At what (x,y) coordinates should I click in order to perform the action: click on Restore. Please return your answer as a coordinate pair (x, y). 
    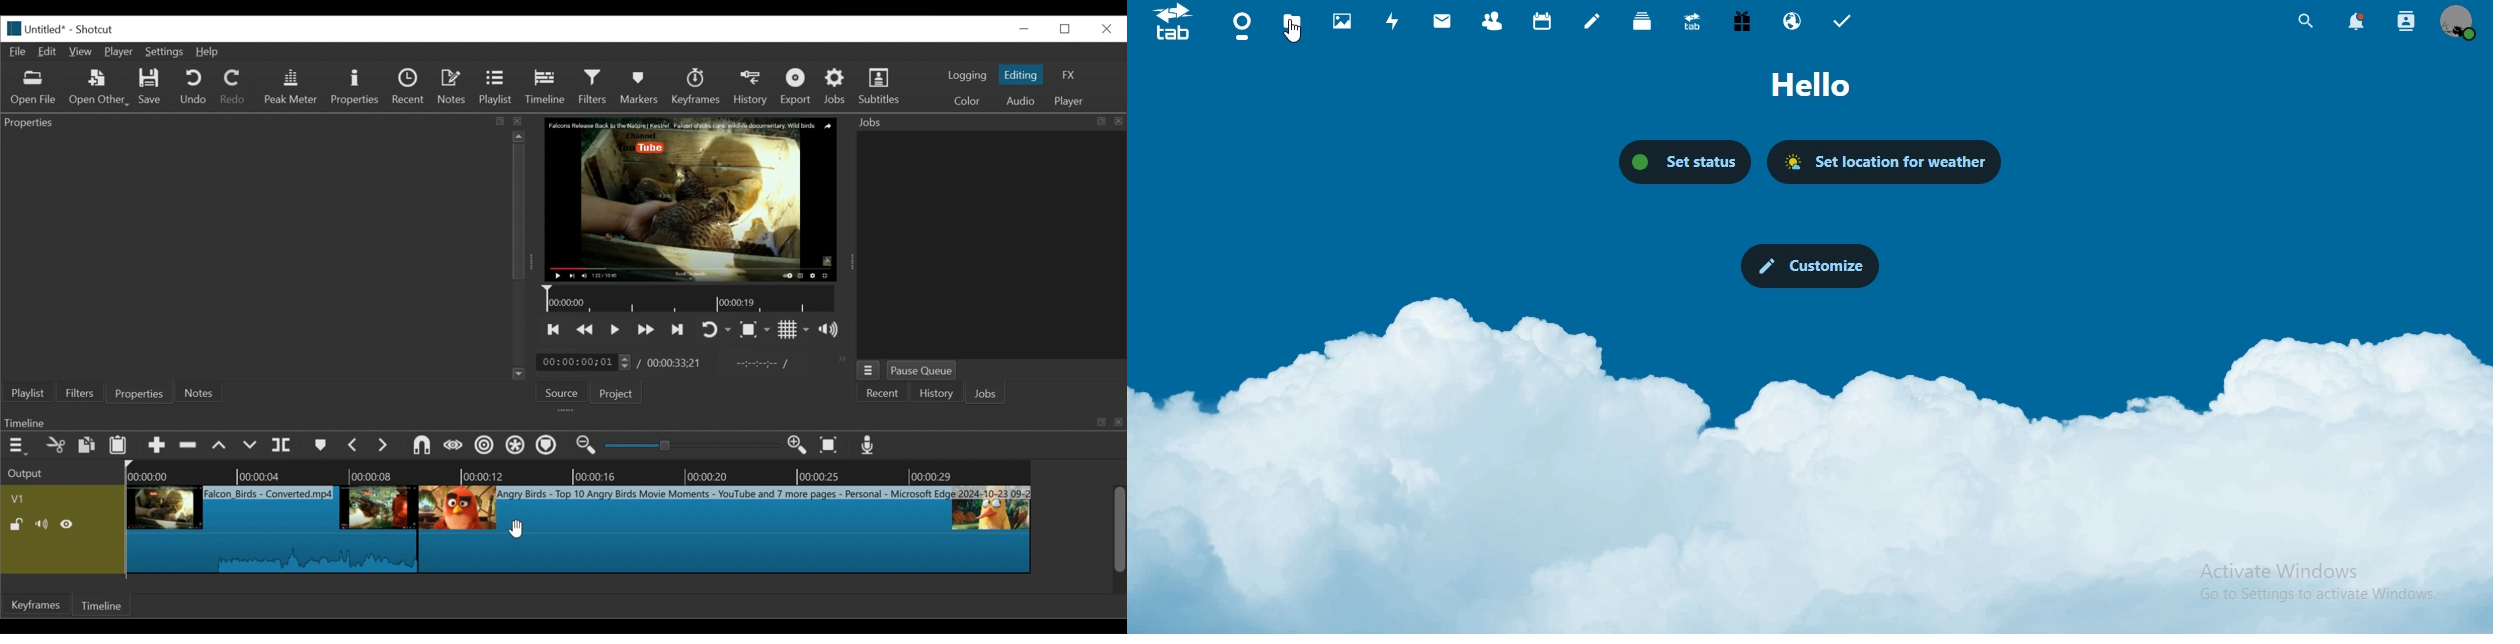
    Looking at the image, I should click on (1065, 28).